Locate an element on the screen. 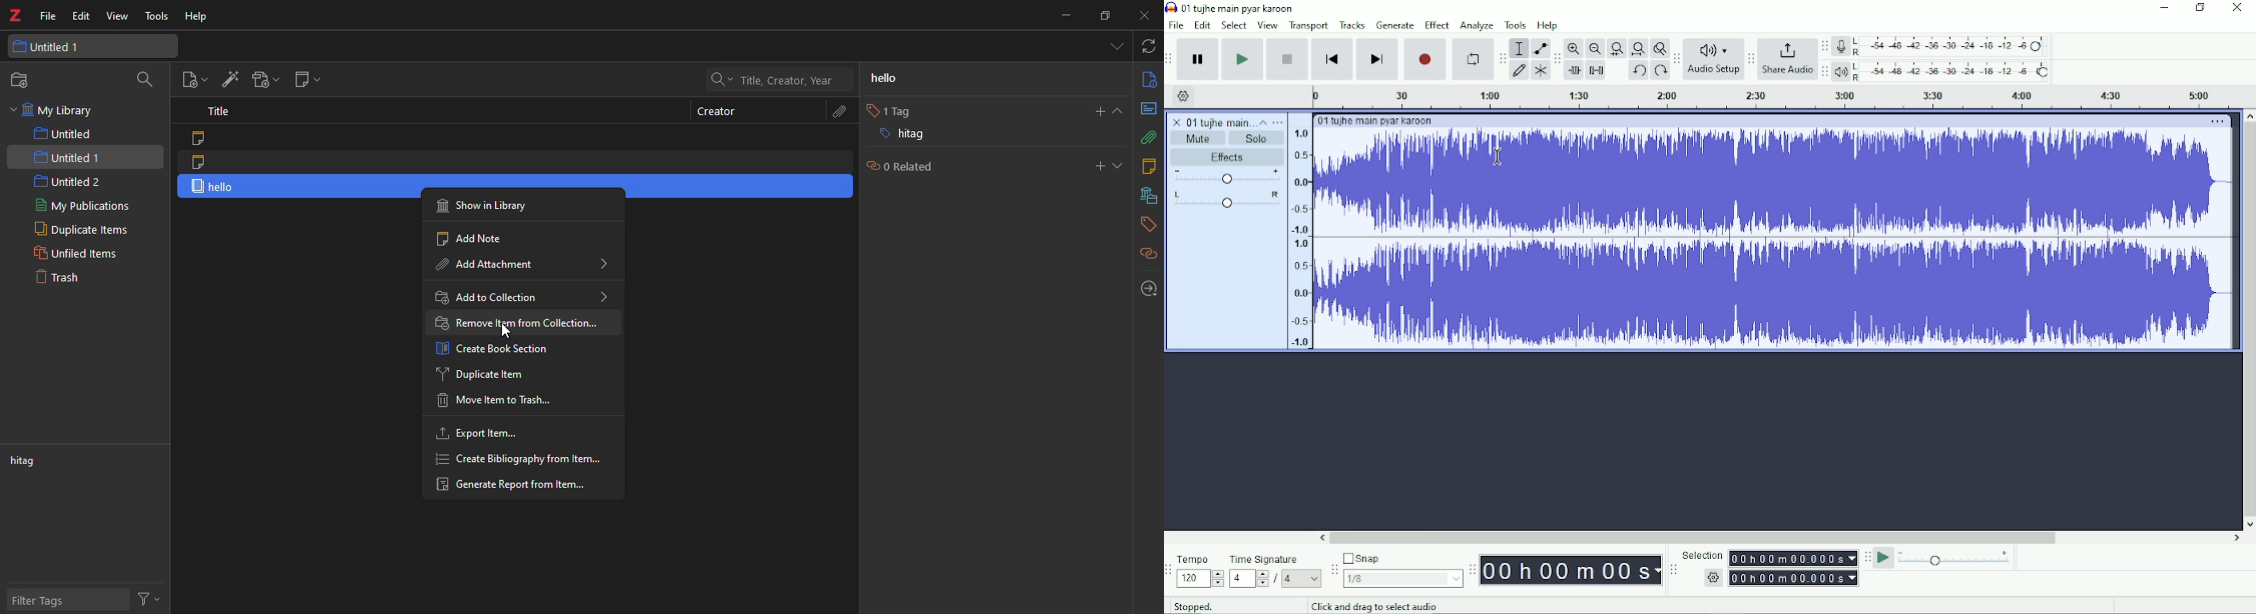  duplicated items is located at coordinates (78, 229).